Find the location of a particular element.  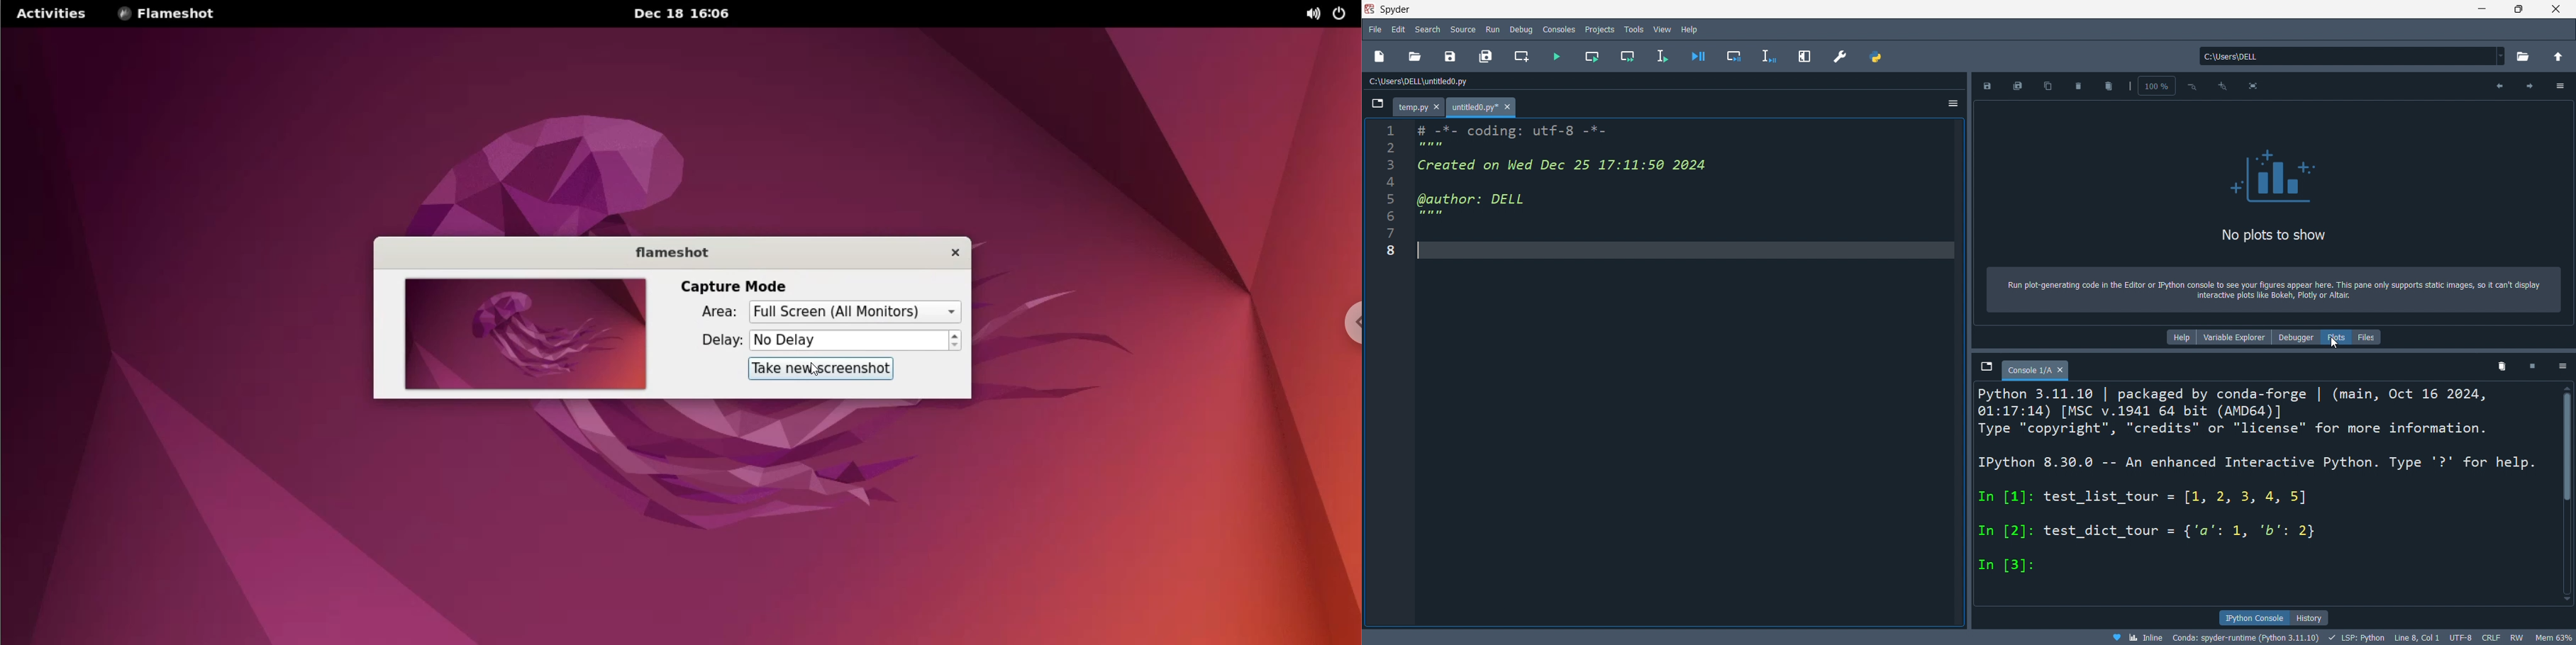

ipython console pane is located at coordinates (2267, 496).